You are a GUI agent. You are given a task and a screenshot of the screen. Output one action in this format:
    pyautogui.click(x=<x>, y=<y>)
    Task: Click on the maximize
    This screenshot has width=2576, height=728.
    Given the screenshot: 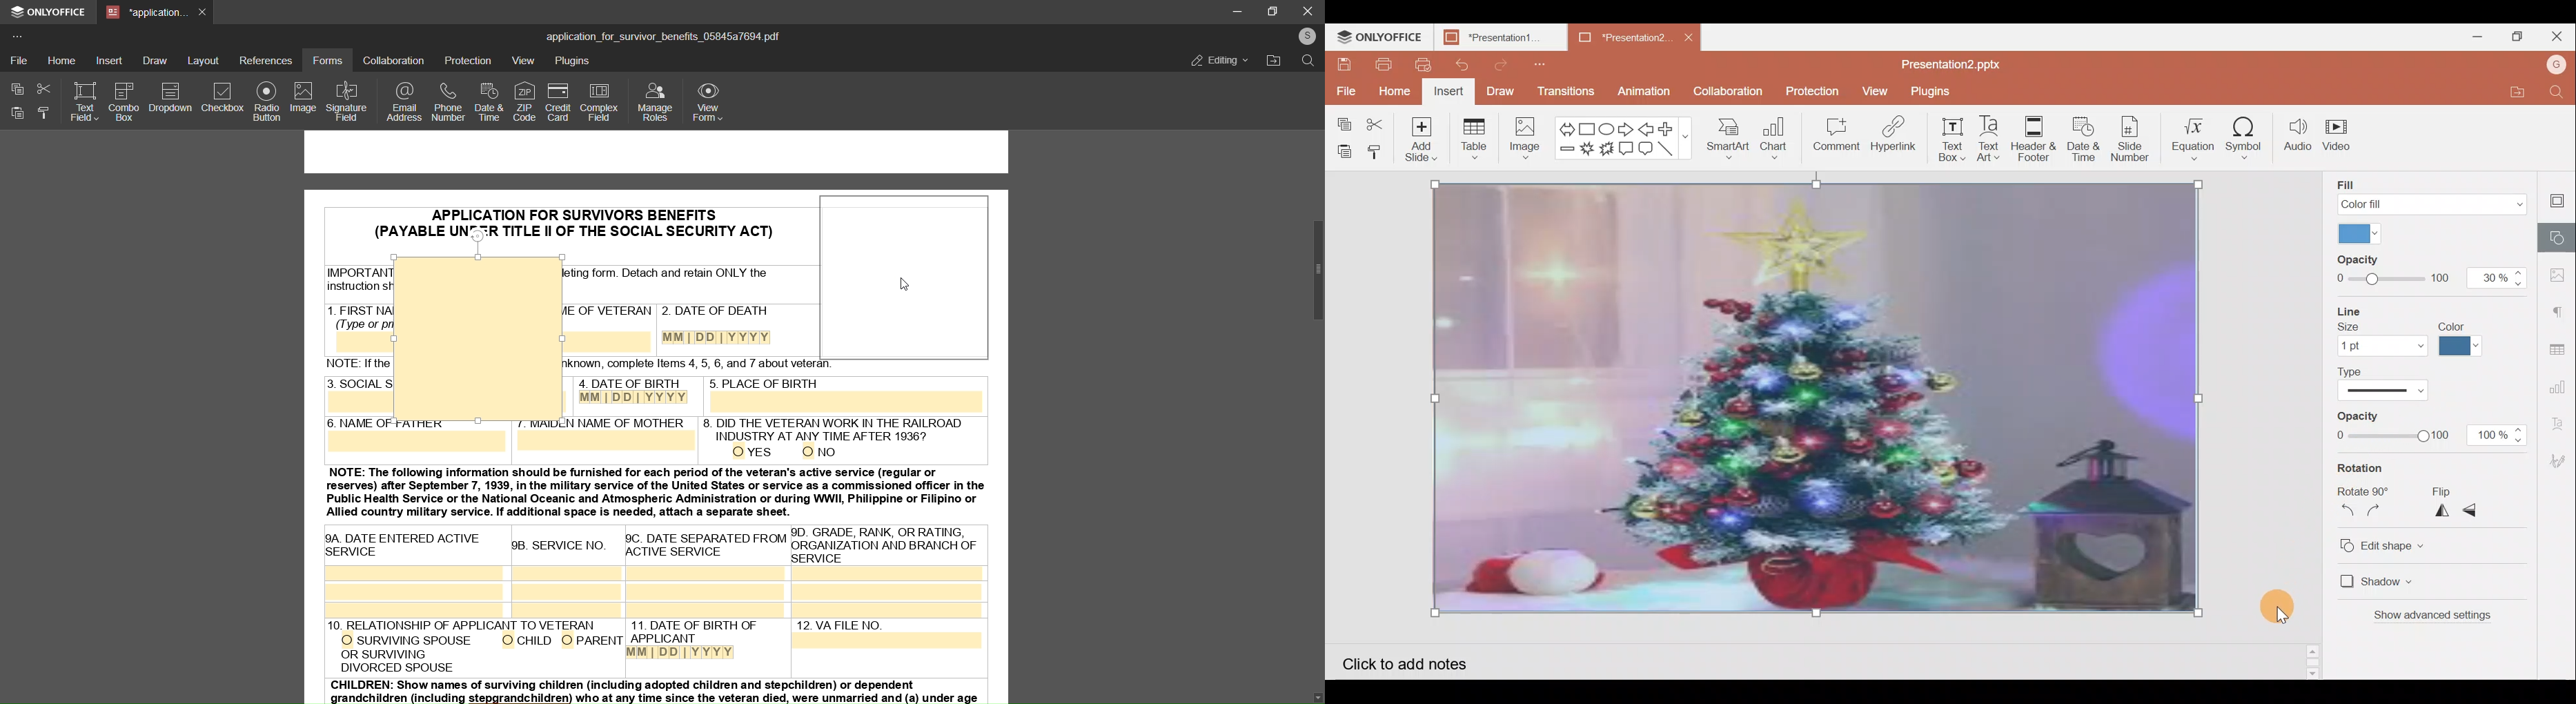 What is the action you would take?
    pyautogui.click(x=1275, y=10)
    